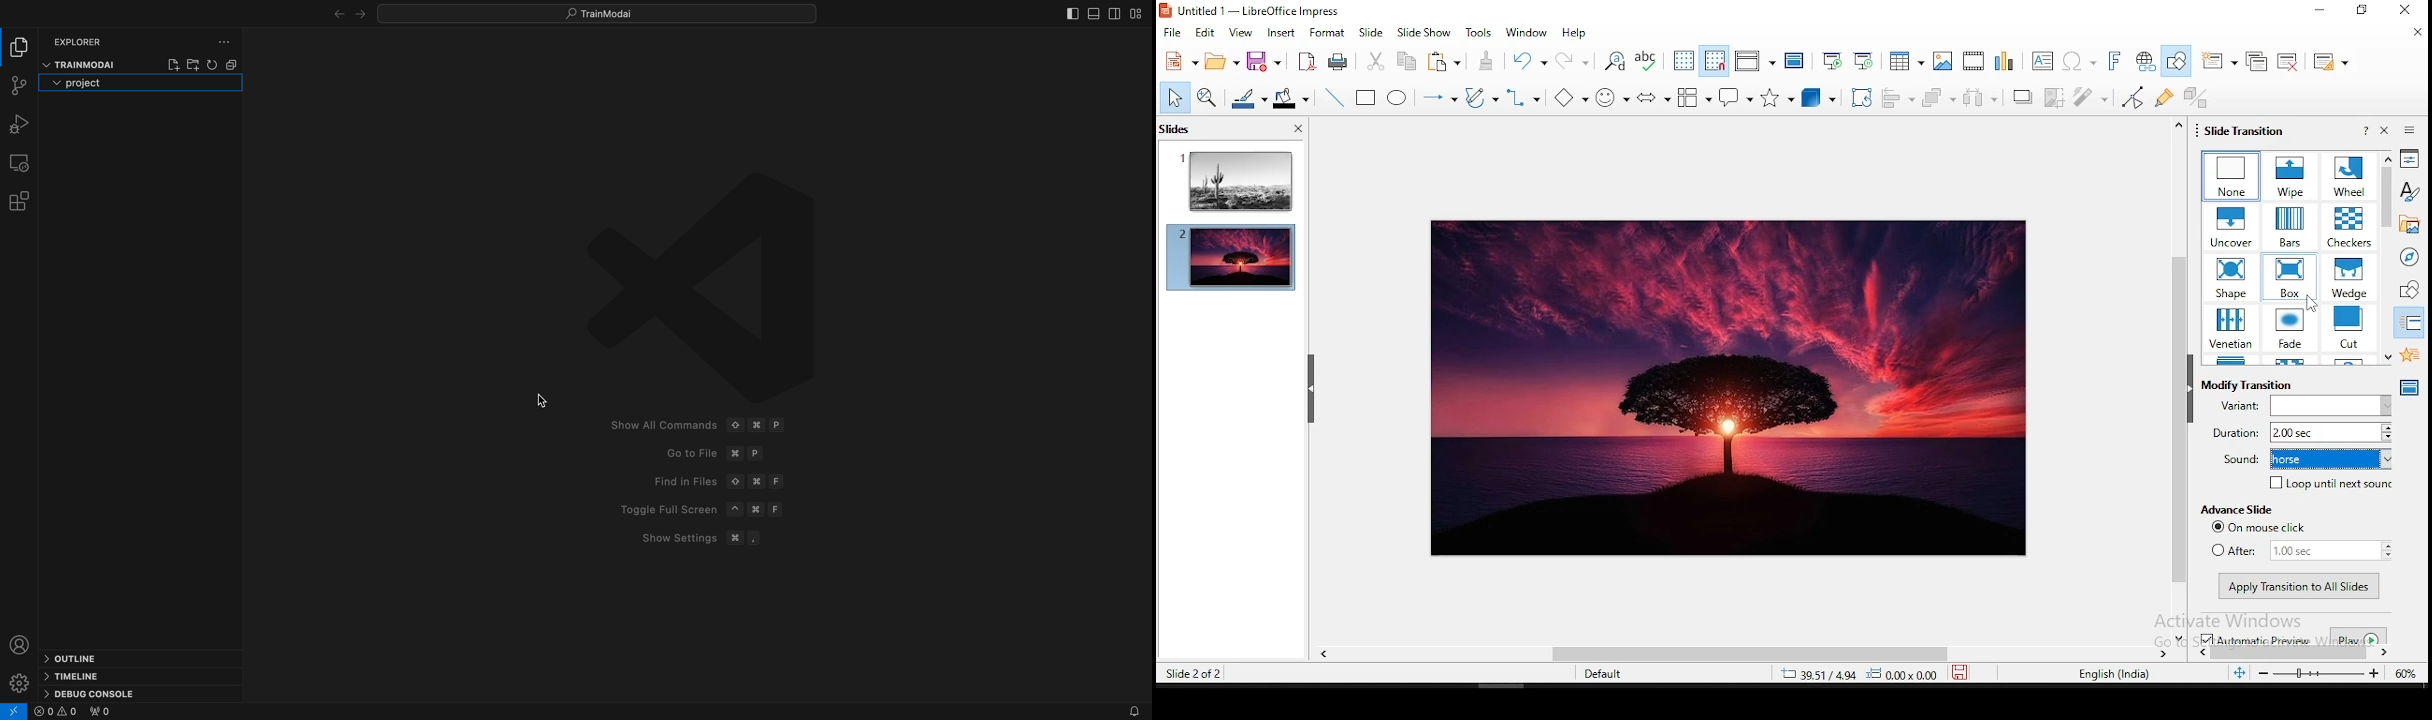 Image resolution: width=2436 pixels, height=728 pixels. Describe the element at coordinates (1129, 711) in the screenshot. I see `notification` at that location.